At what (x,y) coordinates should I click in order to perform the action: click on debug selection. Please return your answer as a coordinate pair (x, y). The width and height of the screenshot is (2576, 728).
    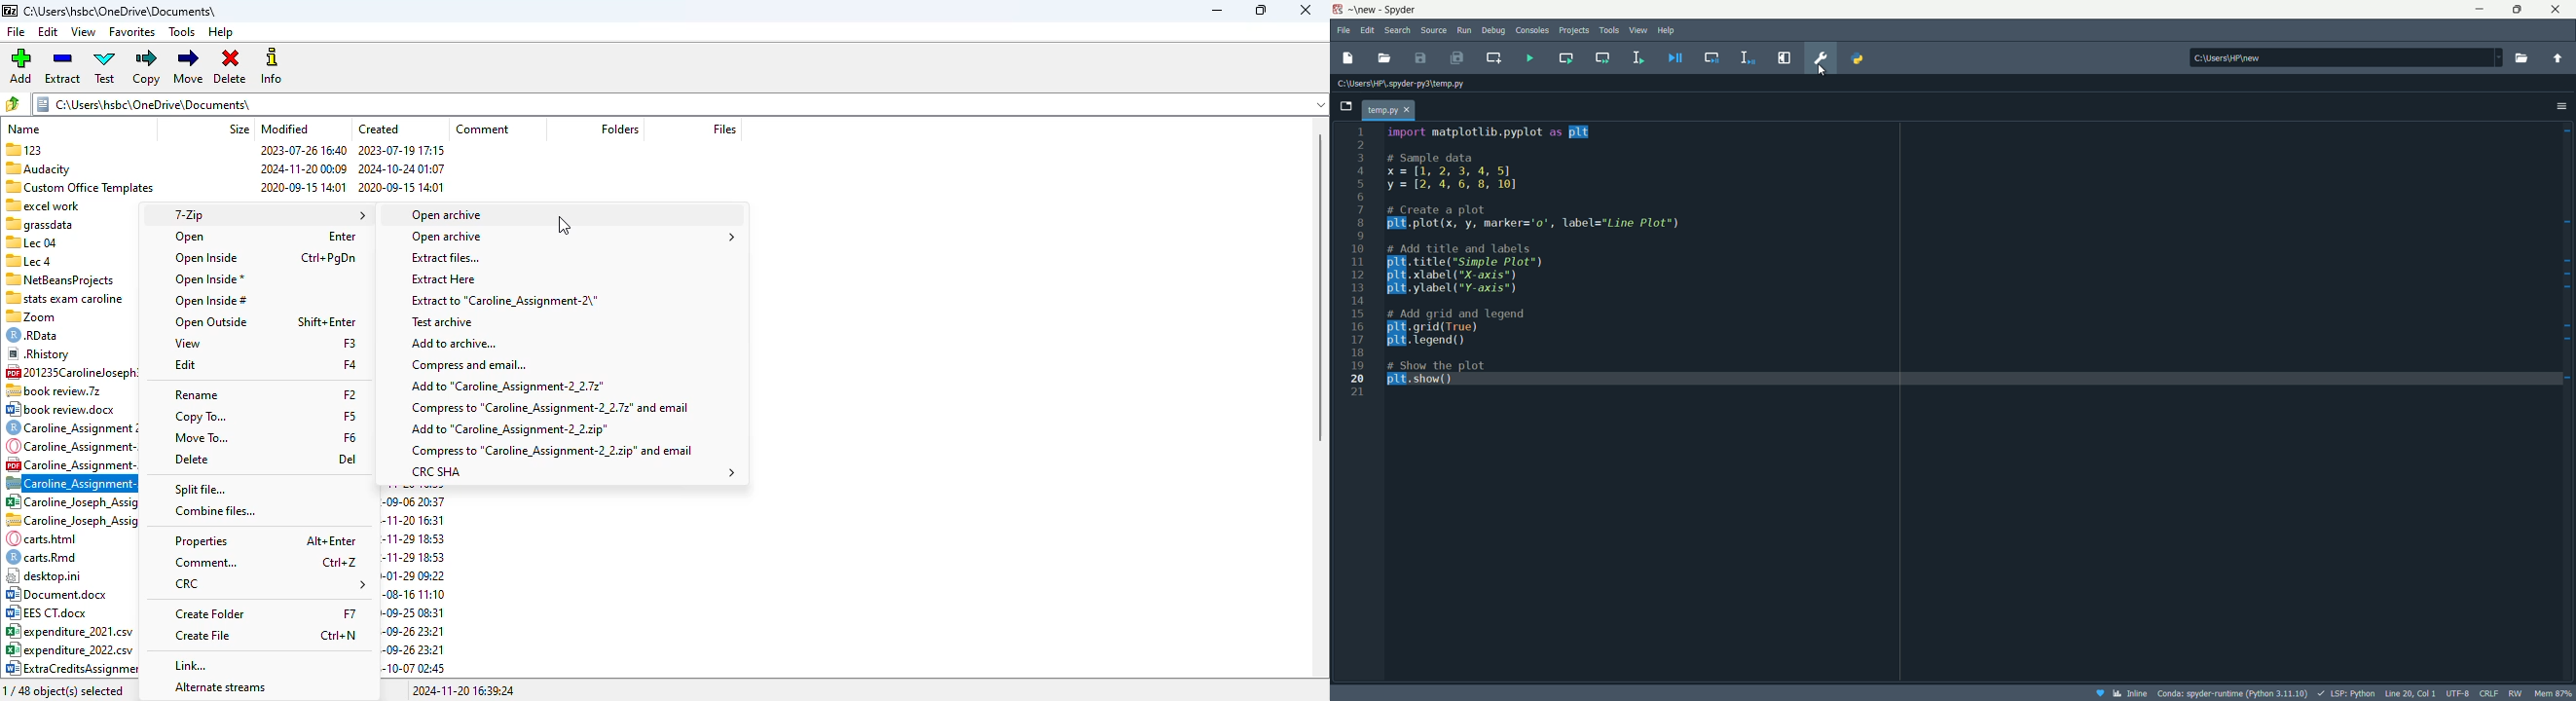
    Looking at the image, I should click on (1748, 58).